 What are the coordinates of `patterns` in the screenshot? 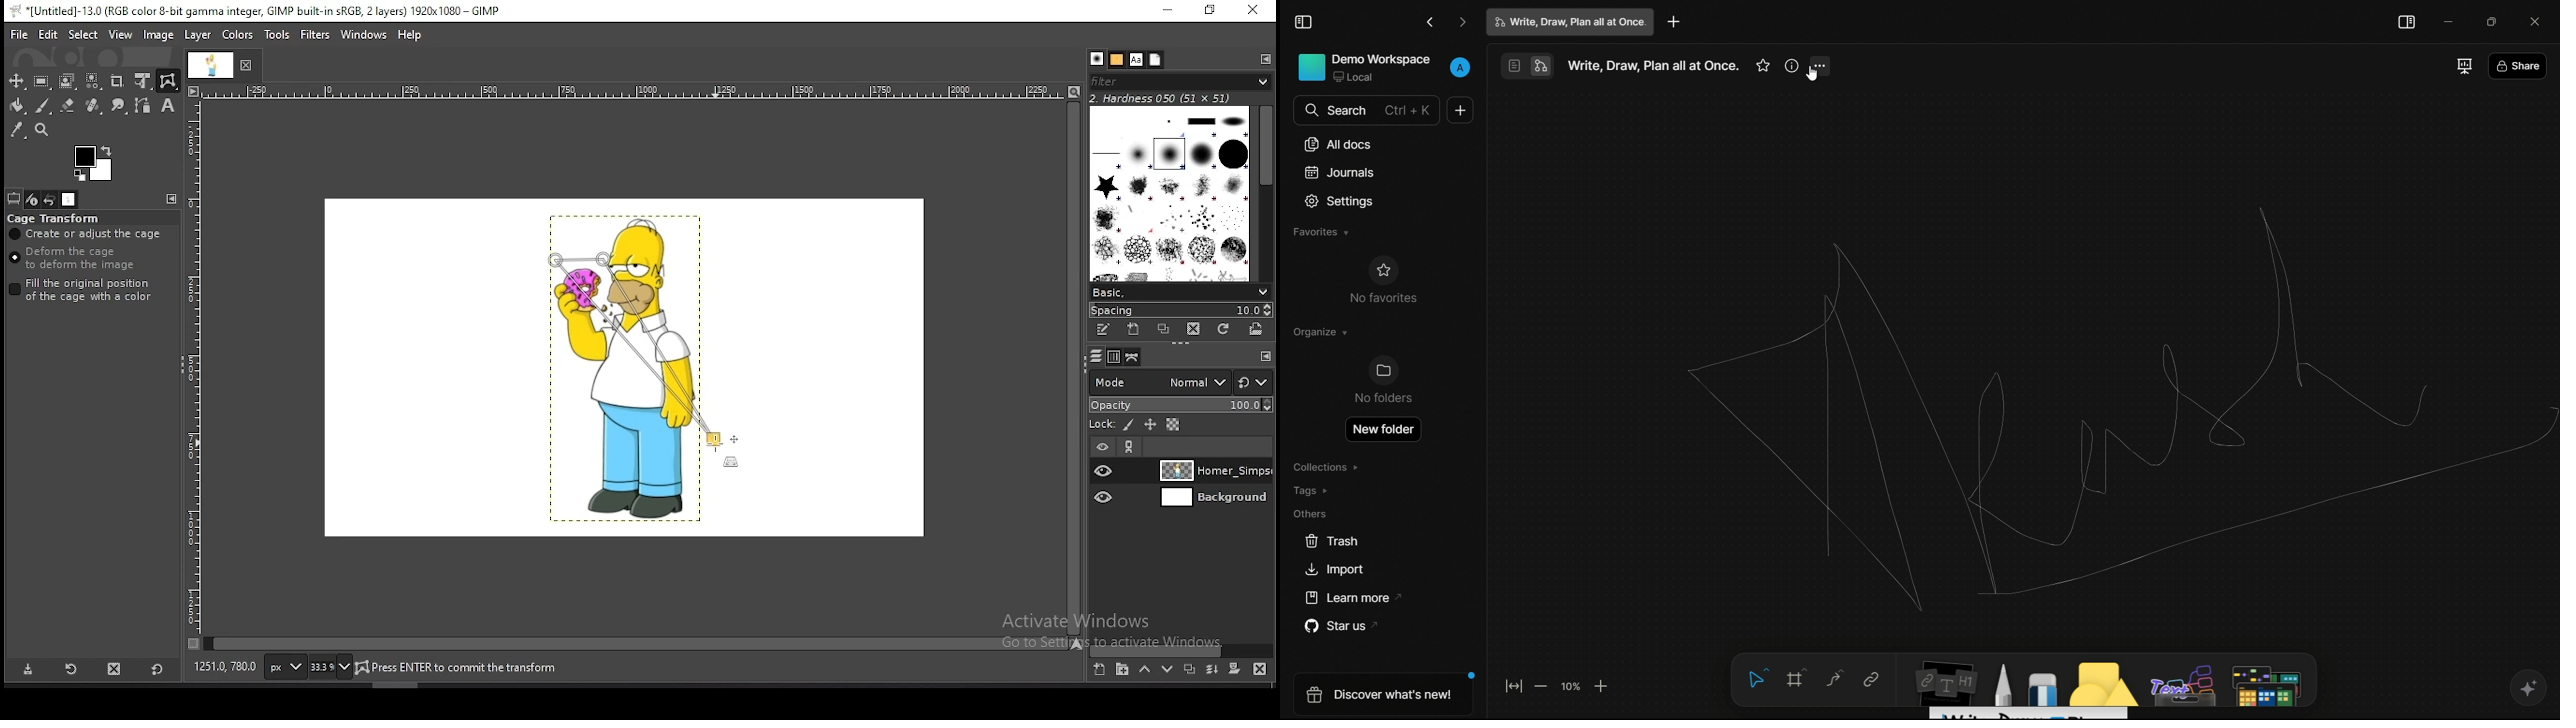 It's located at (1116, 60).